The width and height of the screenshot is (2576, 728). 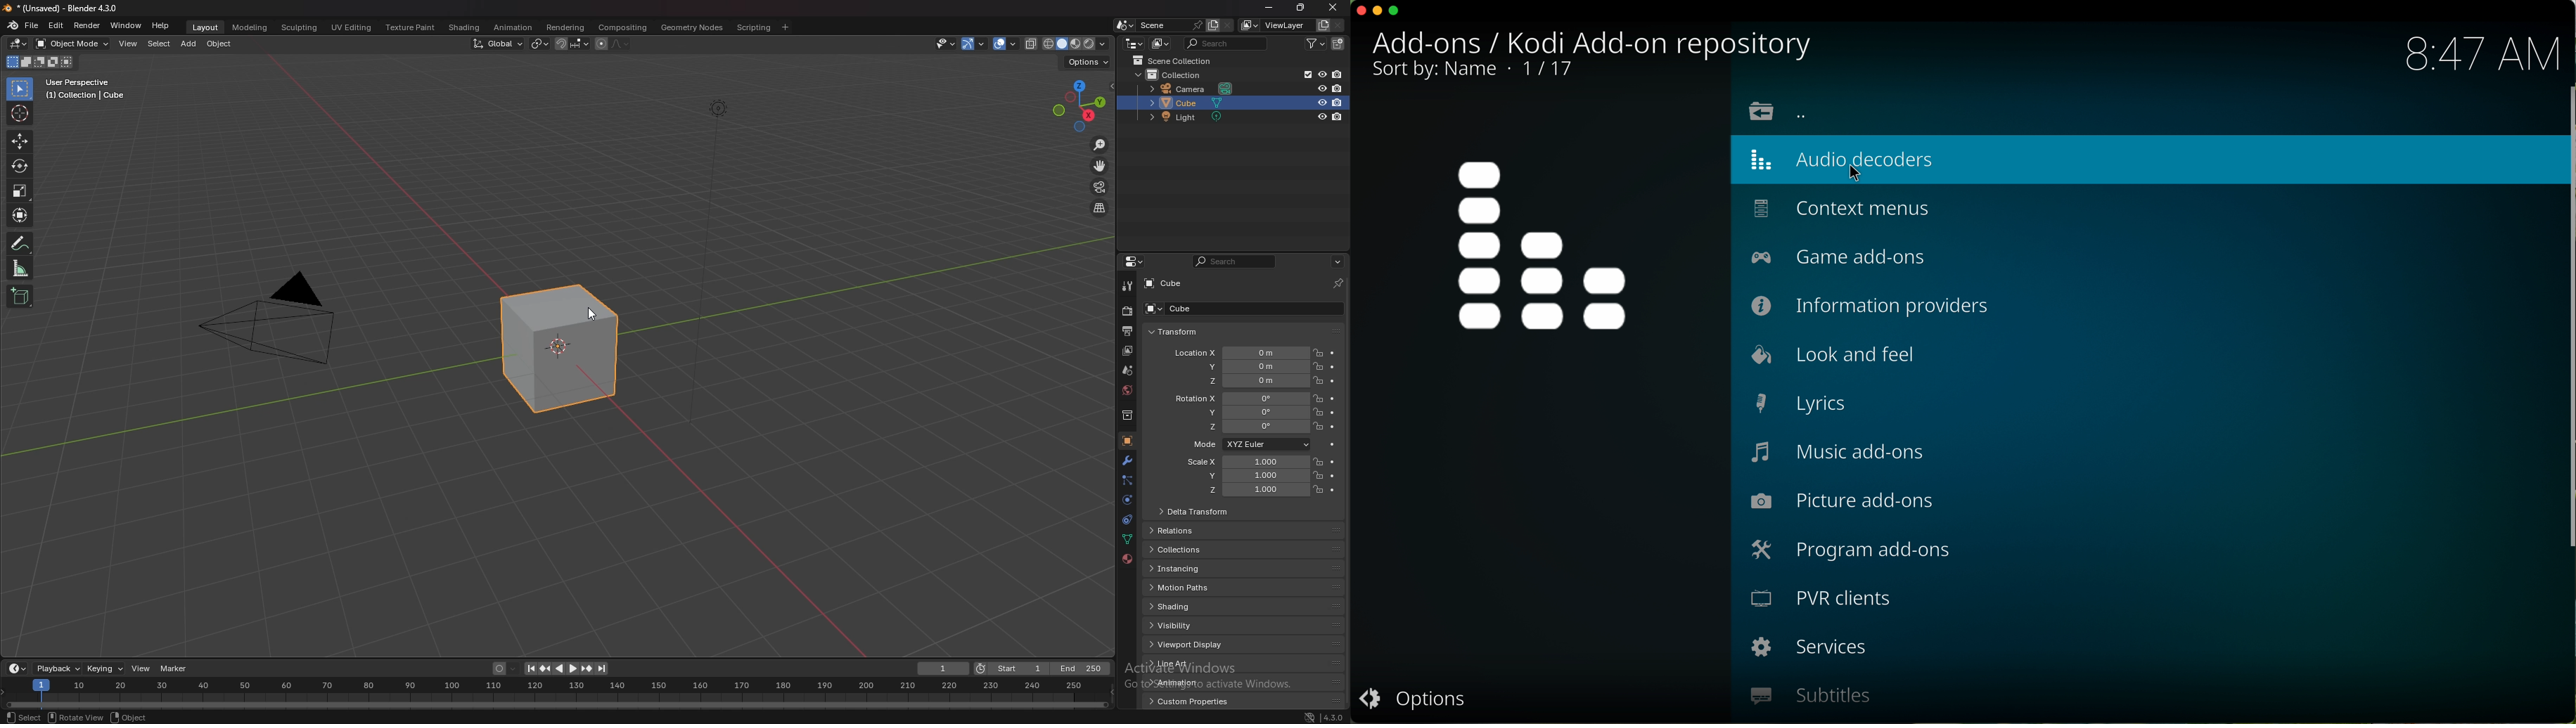 What do you see at coordinates (1810, 650) in the screenshot?
I see `services` at bounding box center [1810, 650].